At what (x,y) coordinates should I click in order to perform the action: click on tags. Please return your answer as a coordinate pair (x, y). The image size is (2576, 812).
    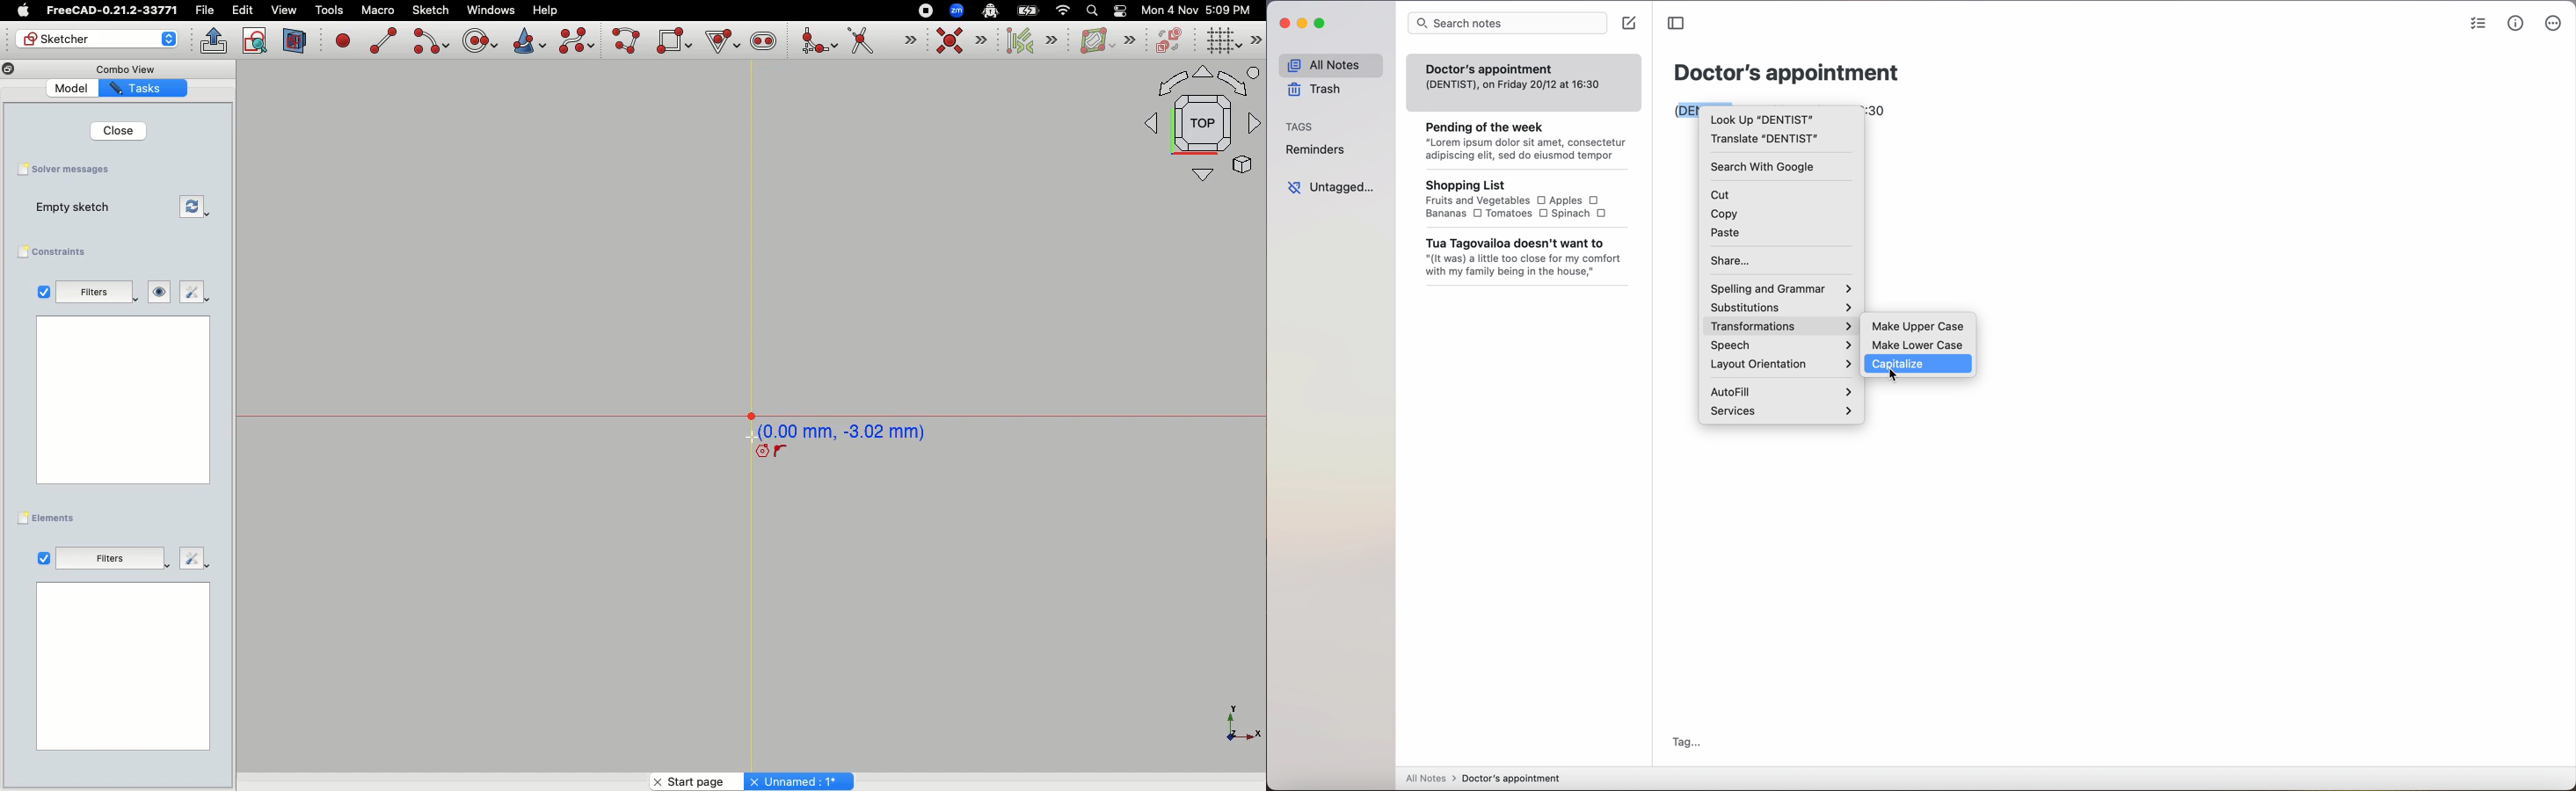
    Looking at the image, I should click on (1299, 127).